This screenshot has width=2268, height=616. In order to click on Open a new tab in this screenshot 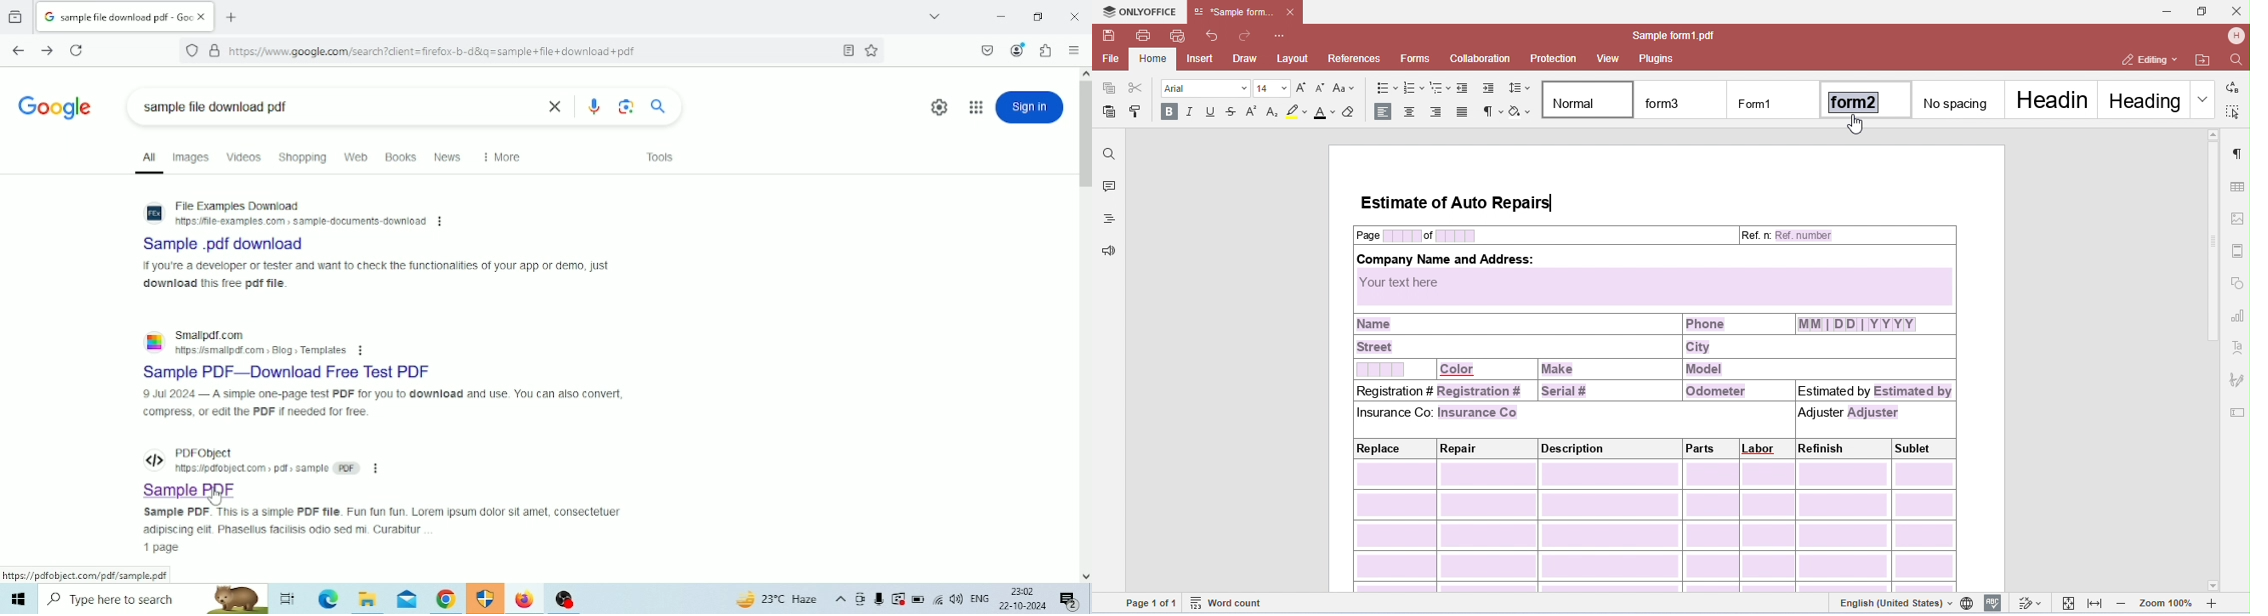, I will do `click(231, 17)`.